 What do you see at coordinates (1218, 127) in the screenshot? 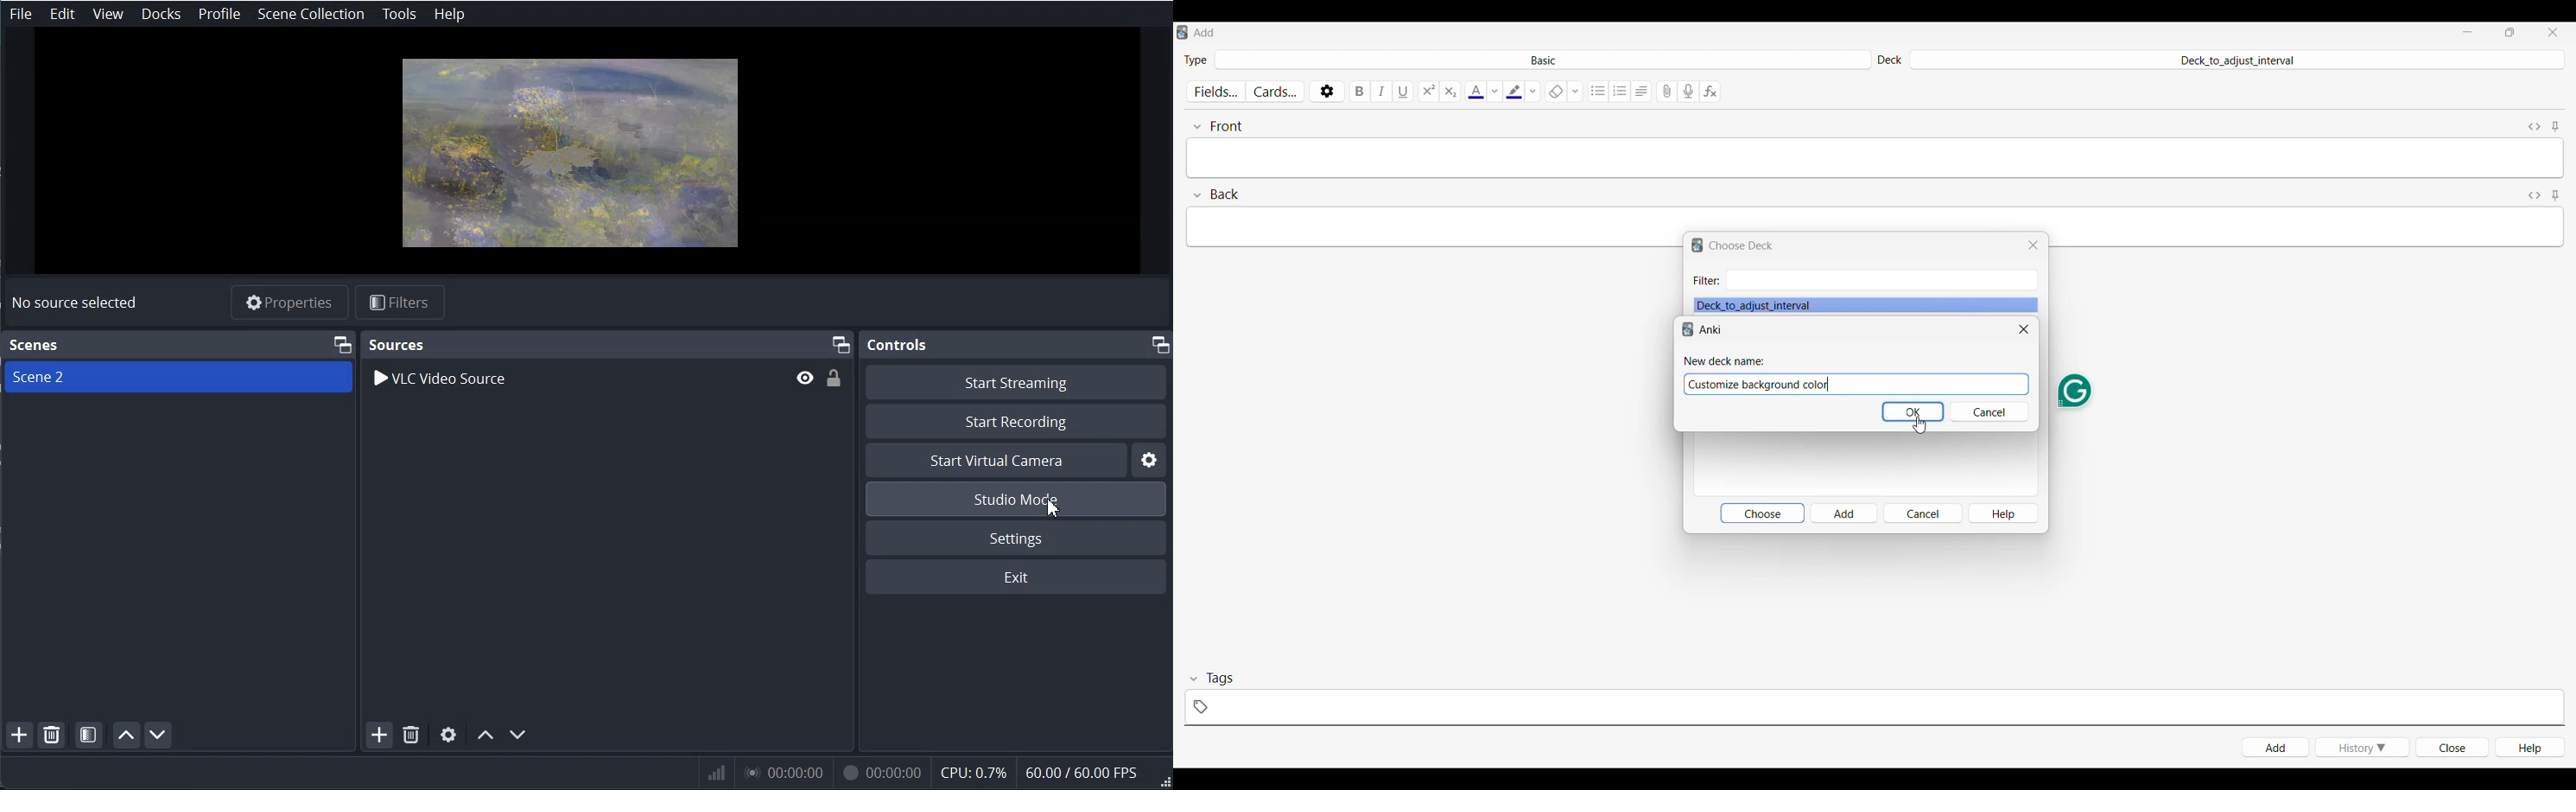
I see `Collapse font field` at bounding box center [1218, 127].